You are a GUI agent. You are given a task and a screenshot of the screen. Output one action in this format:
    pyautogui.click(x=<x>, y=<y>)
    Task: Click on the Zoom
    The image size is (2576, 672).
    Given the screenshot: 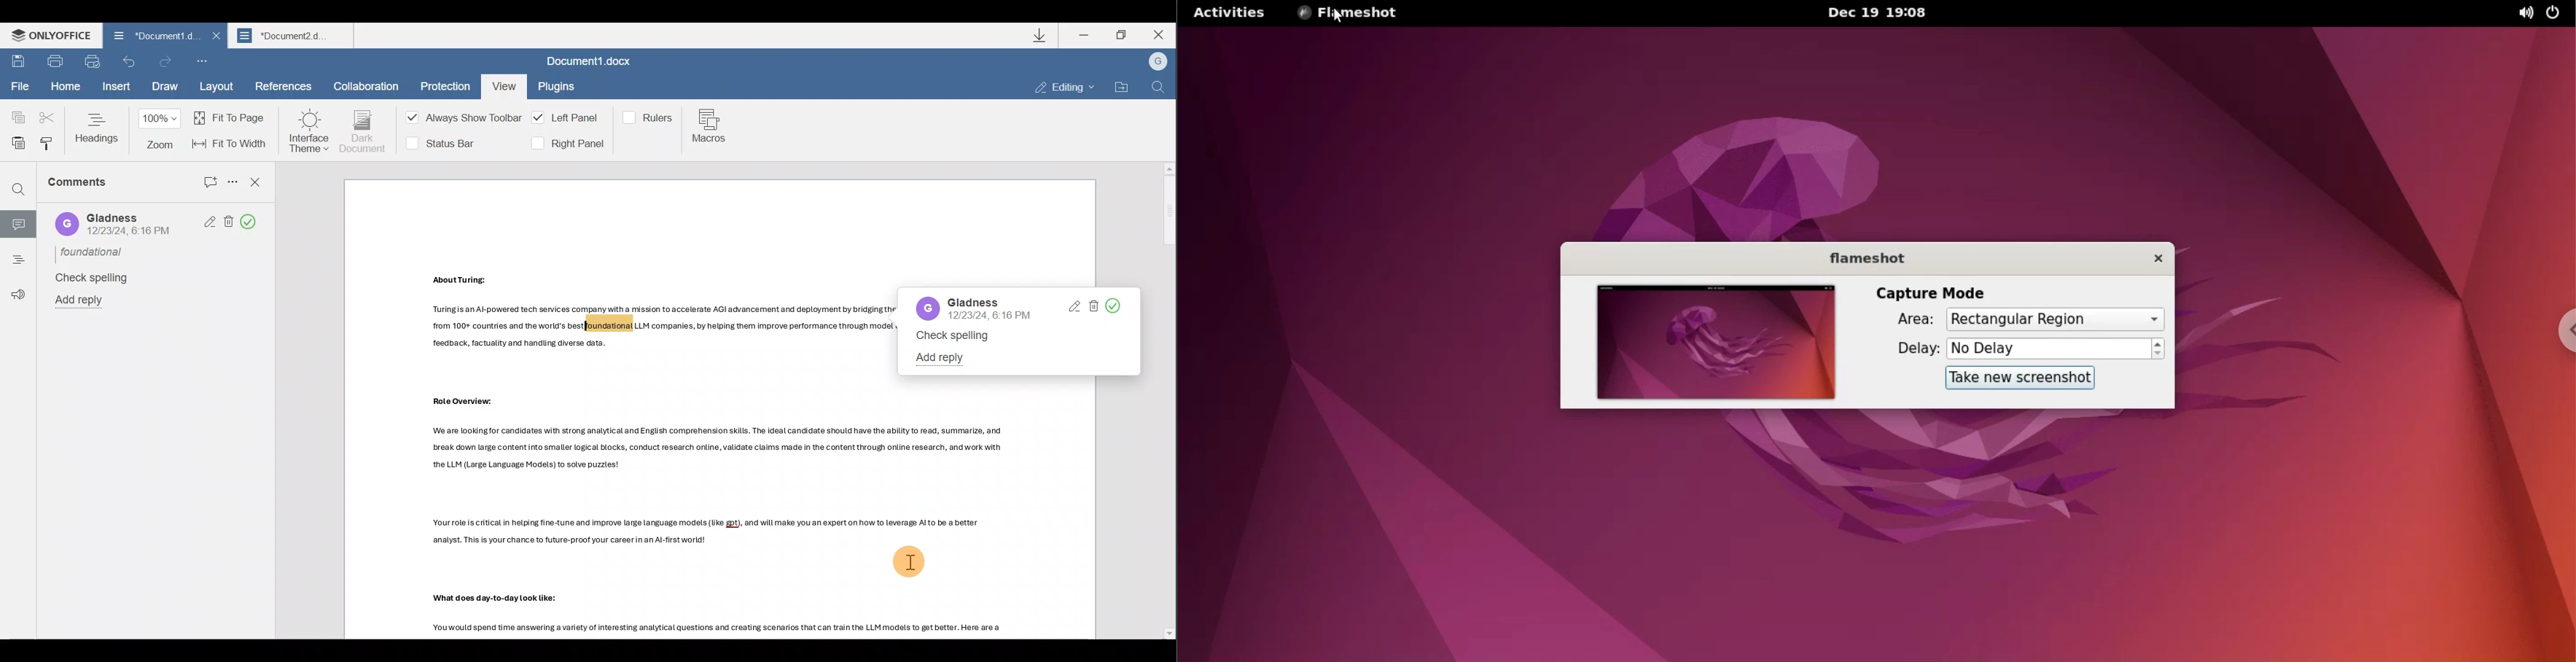 What is the action you would take?
    pyautogui.click(x=162, y=131)
    